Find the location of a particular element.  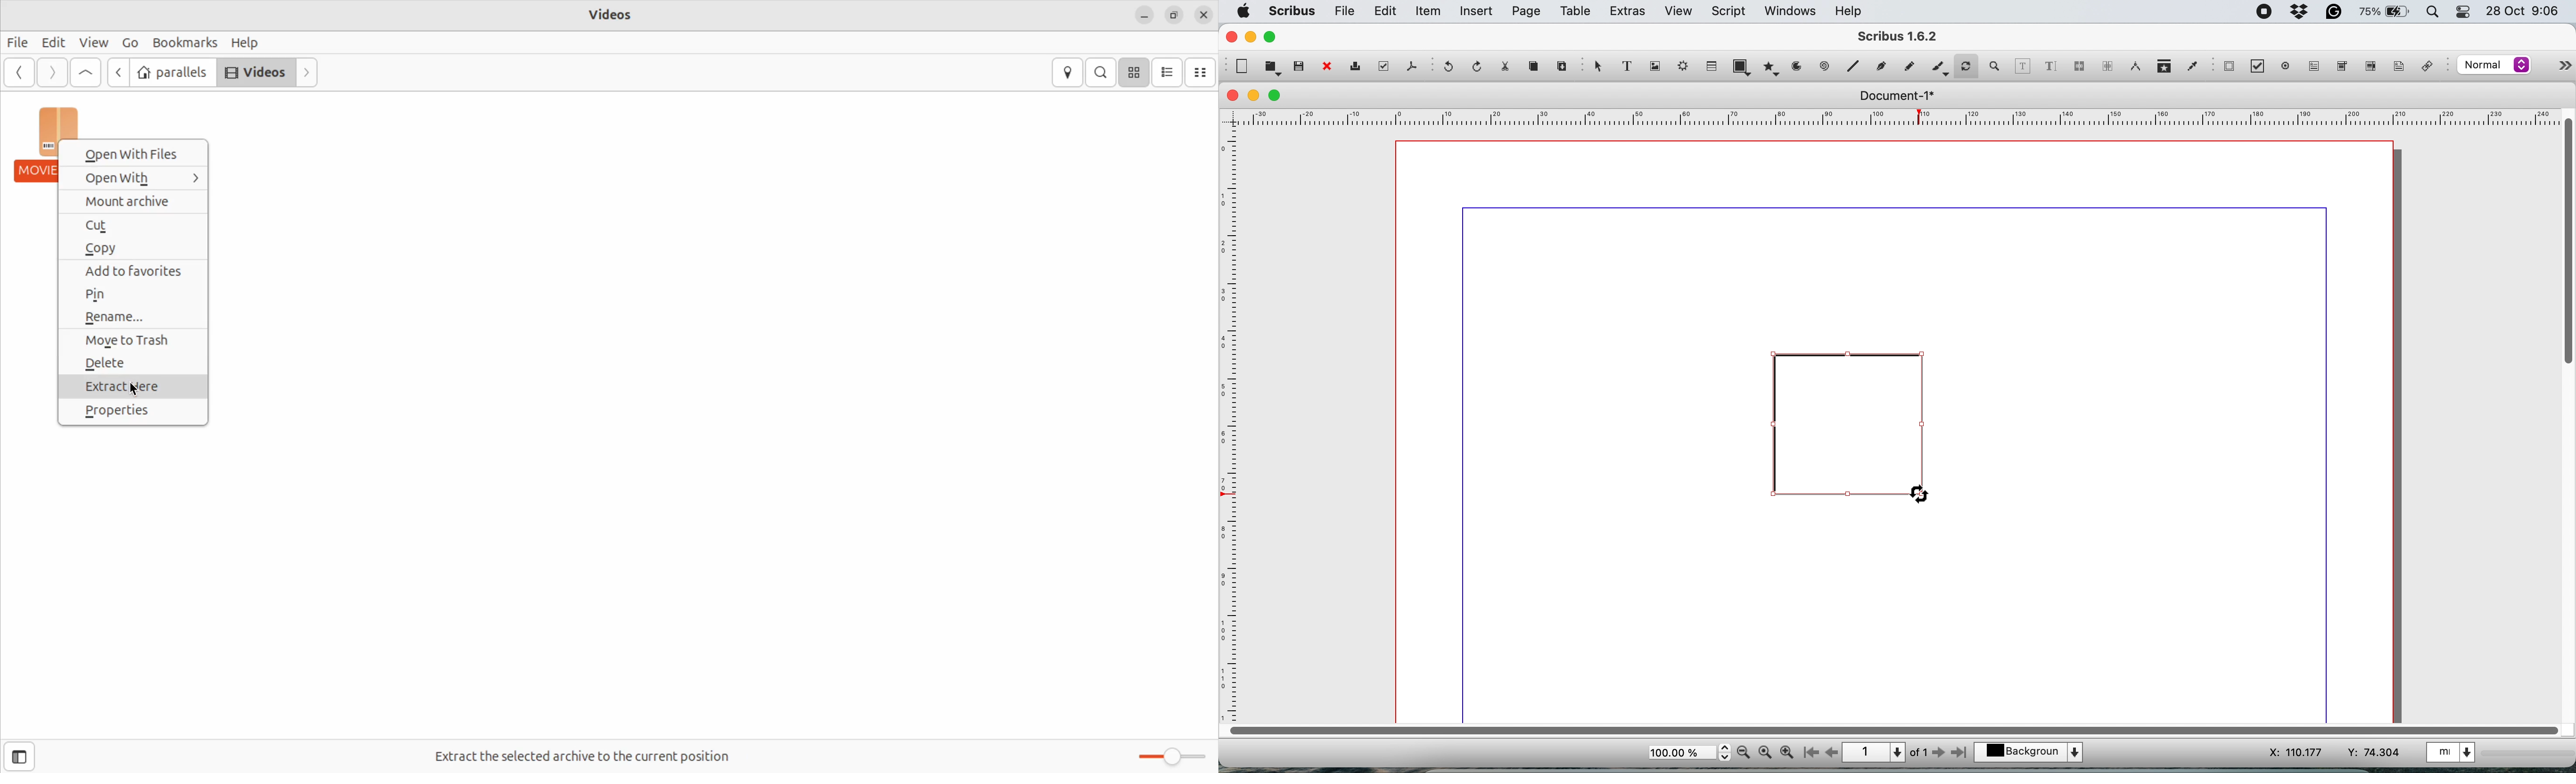

document-1* is located at coordinates (1893, 96).